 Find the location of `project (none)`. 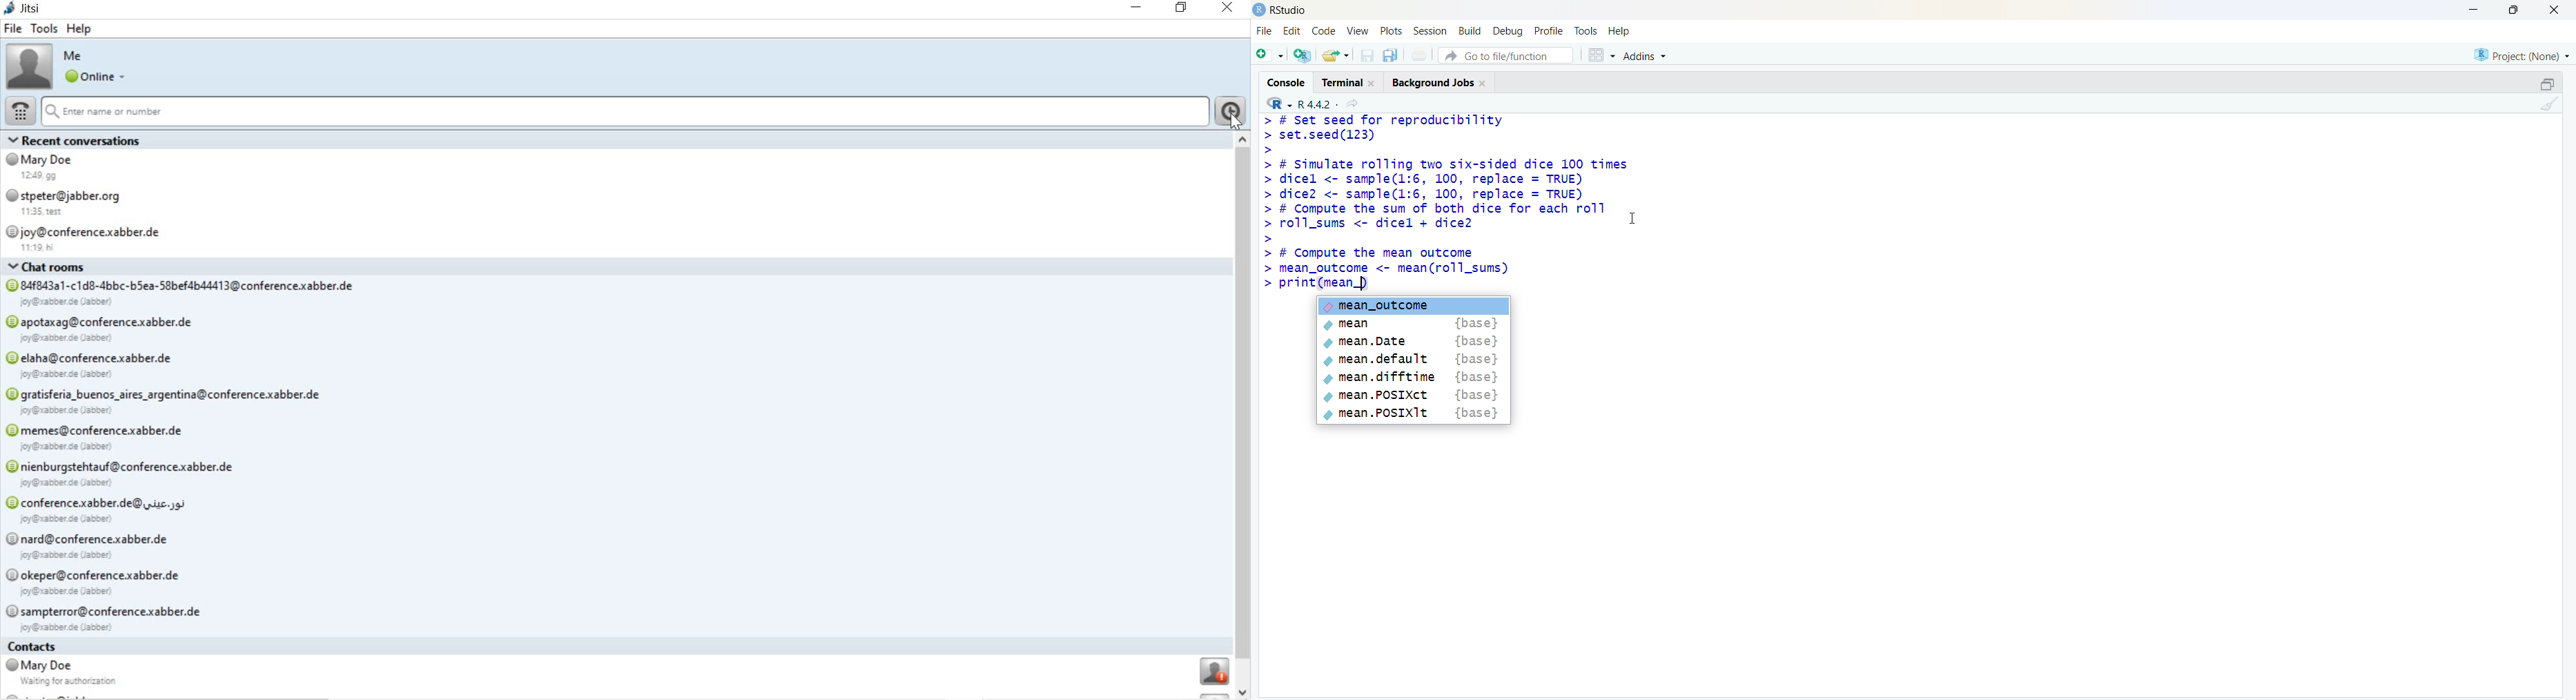

project (none) is located at coordinates (2521, 57).